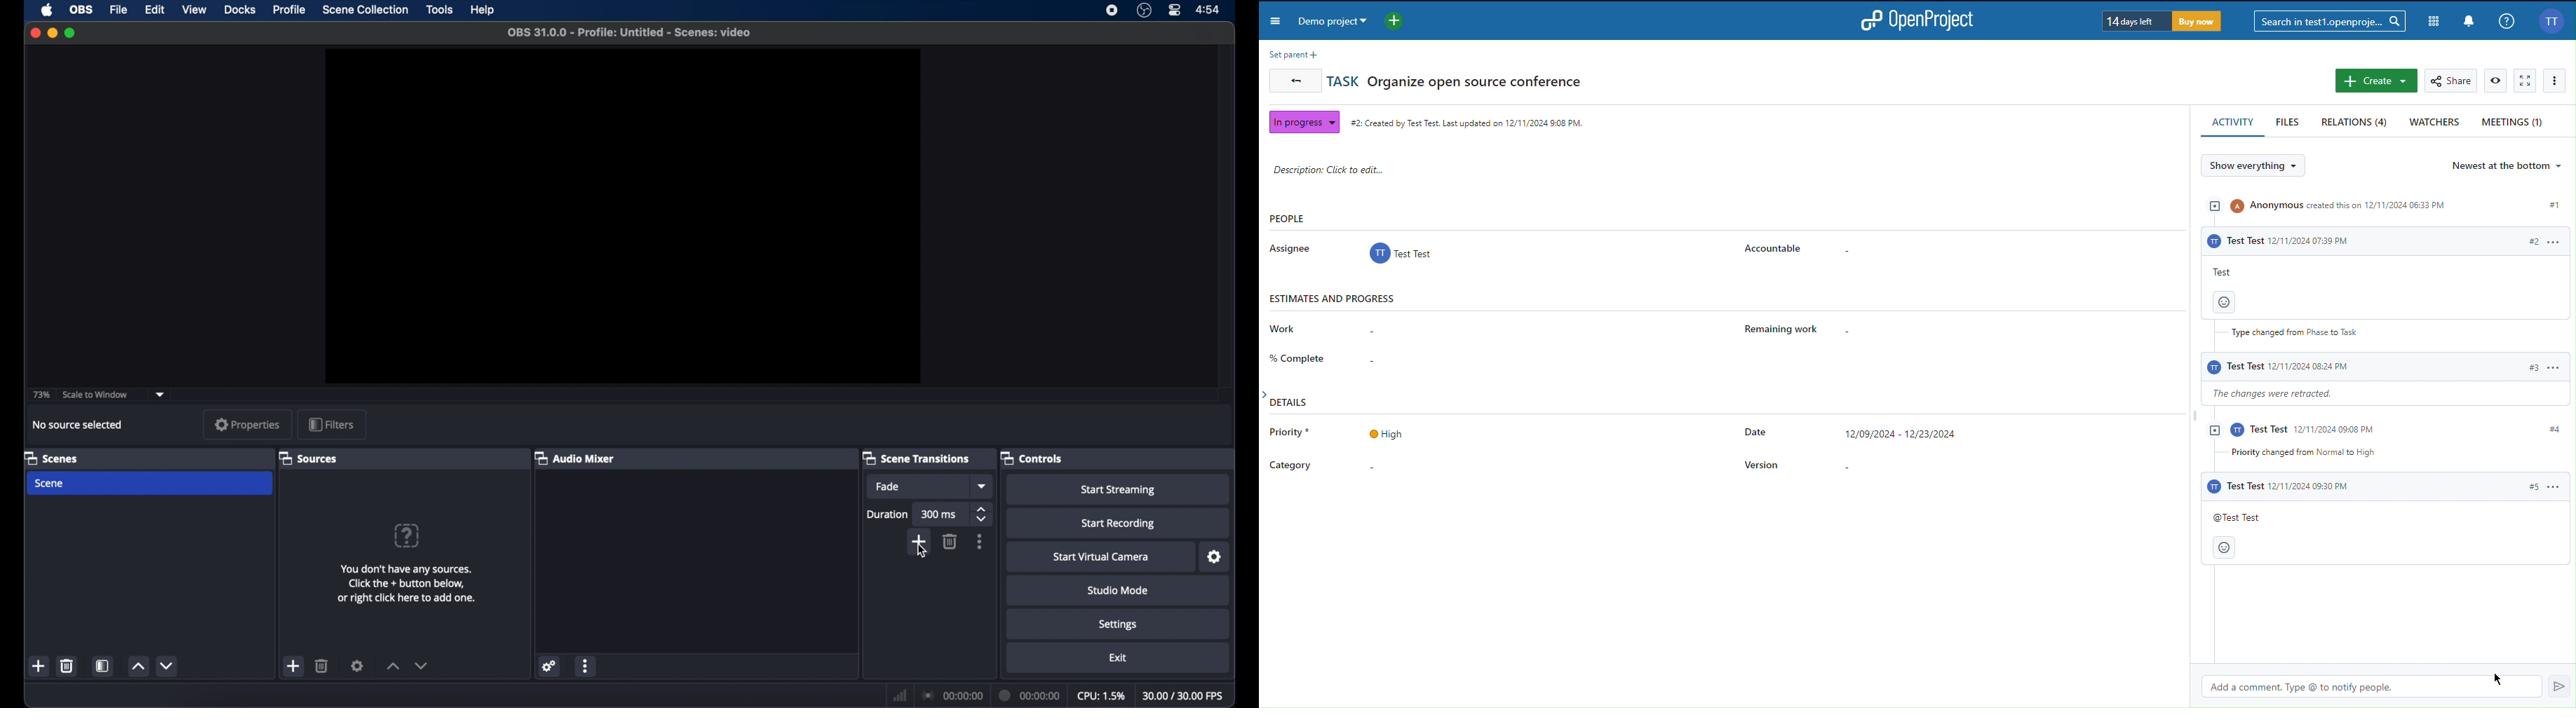  Describe the element at coordinates (50, 484) in the screenshot. I see `scene` at that location.